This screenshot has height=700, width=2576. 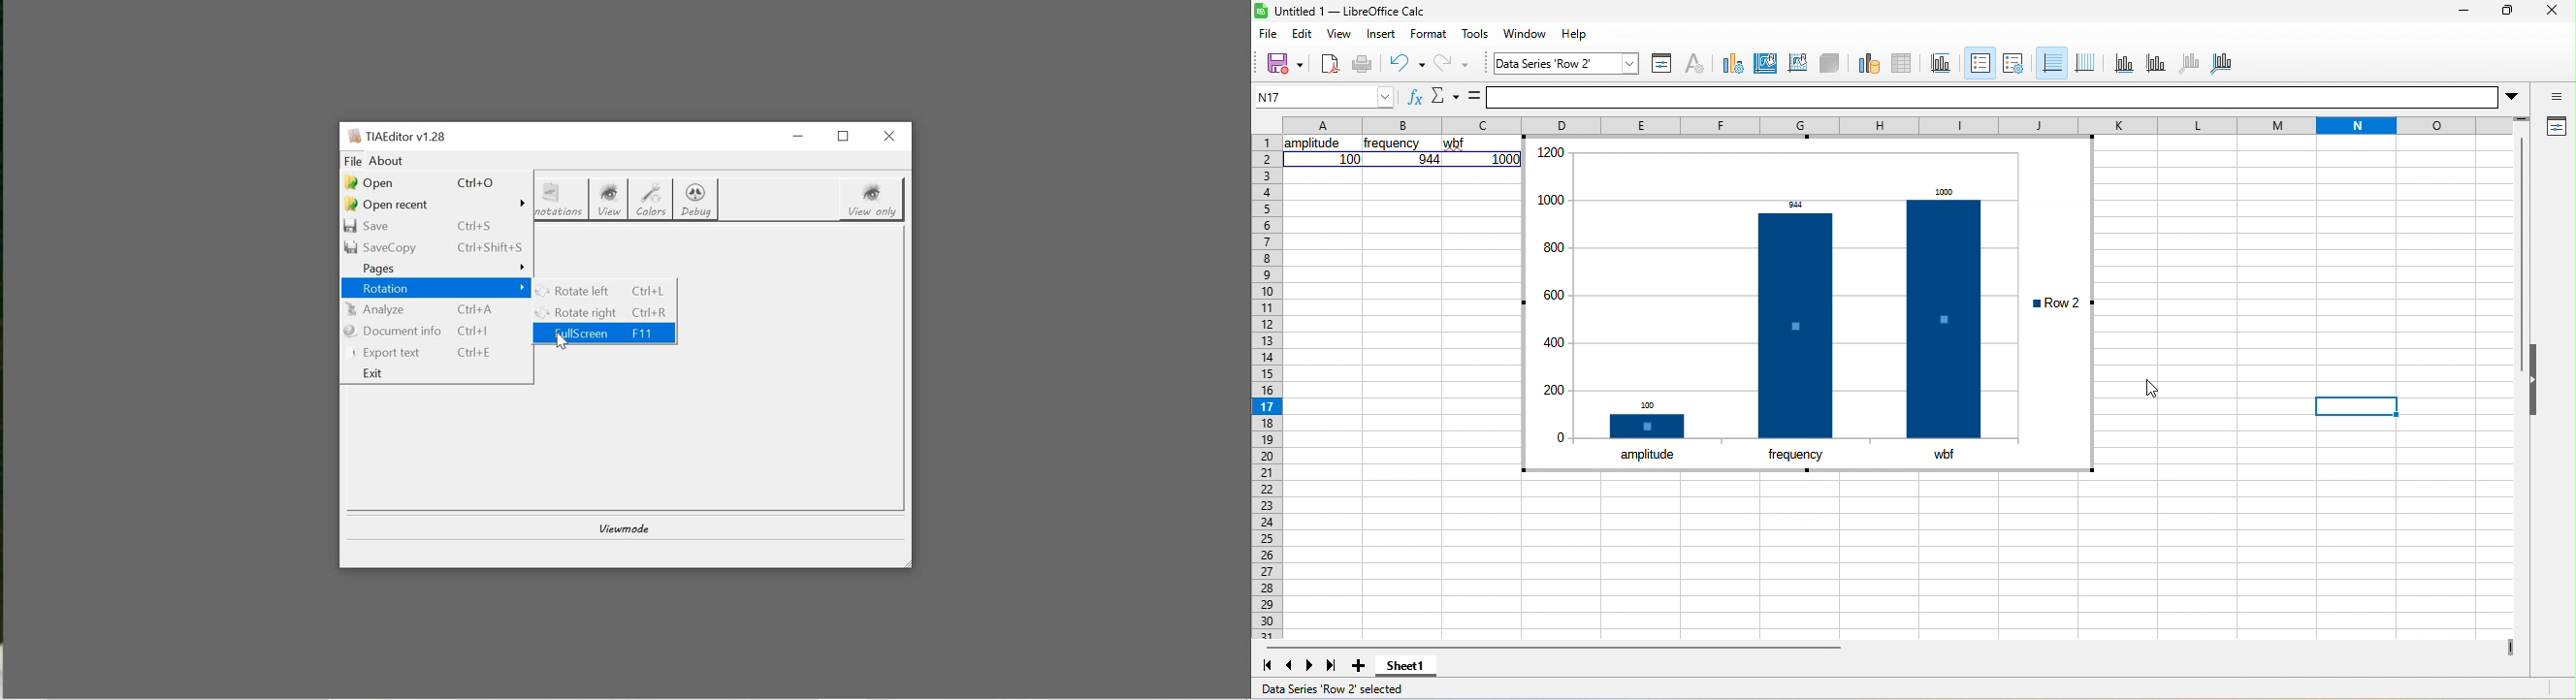 I want to click on all axes, so click(x=2225, y=61).